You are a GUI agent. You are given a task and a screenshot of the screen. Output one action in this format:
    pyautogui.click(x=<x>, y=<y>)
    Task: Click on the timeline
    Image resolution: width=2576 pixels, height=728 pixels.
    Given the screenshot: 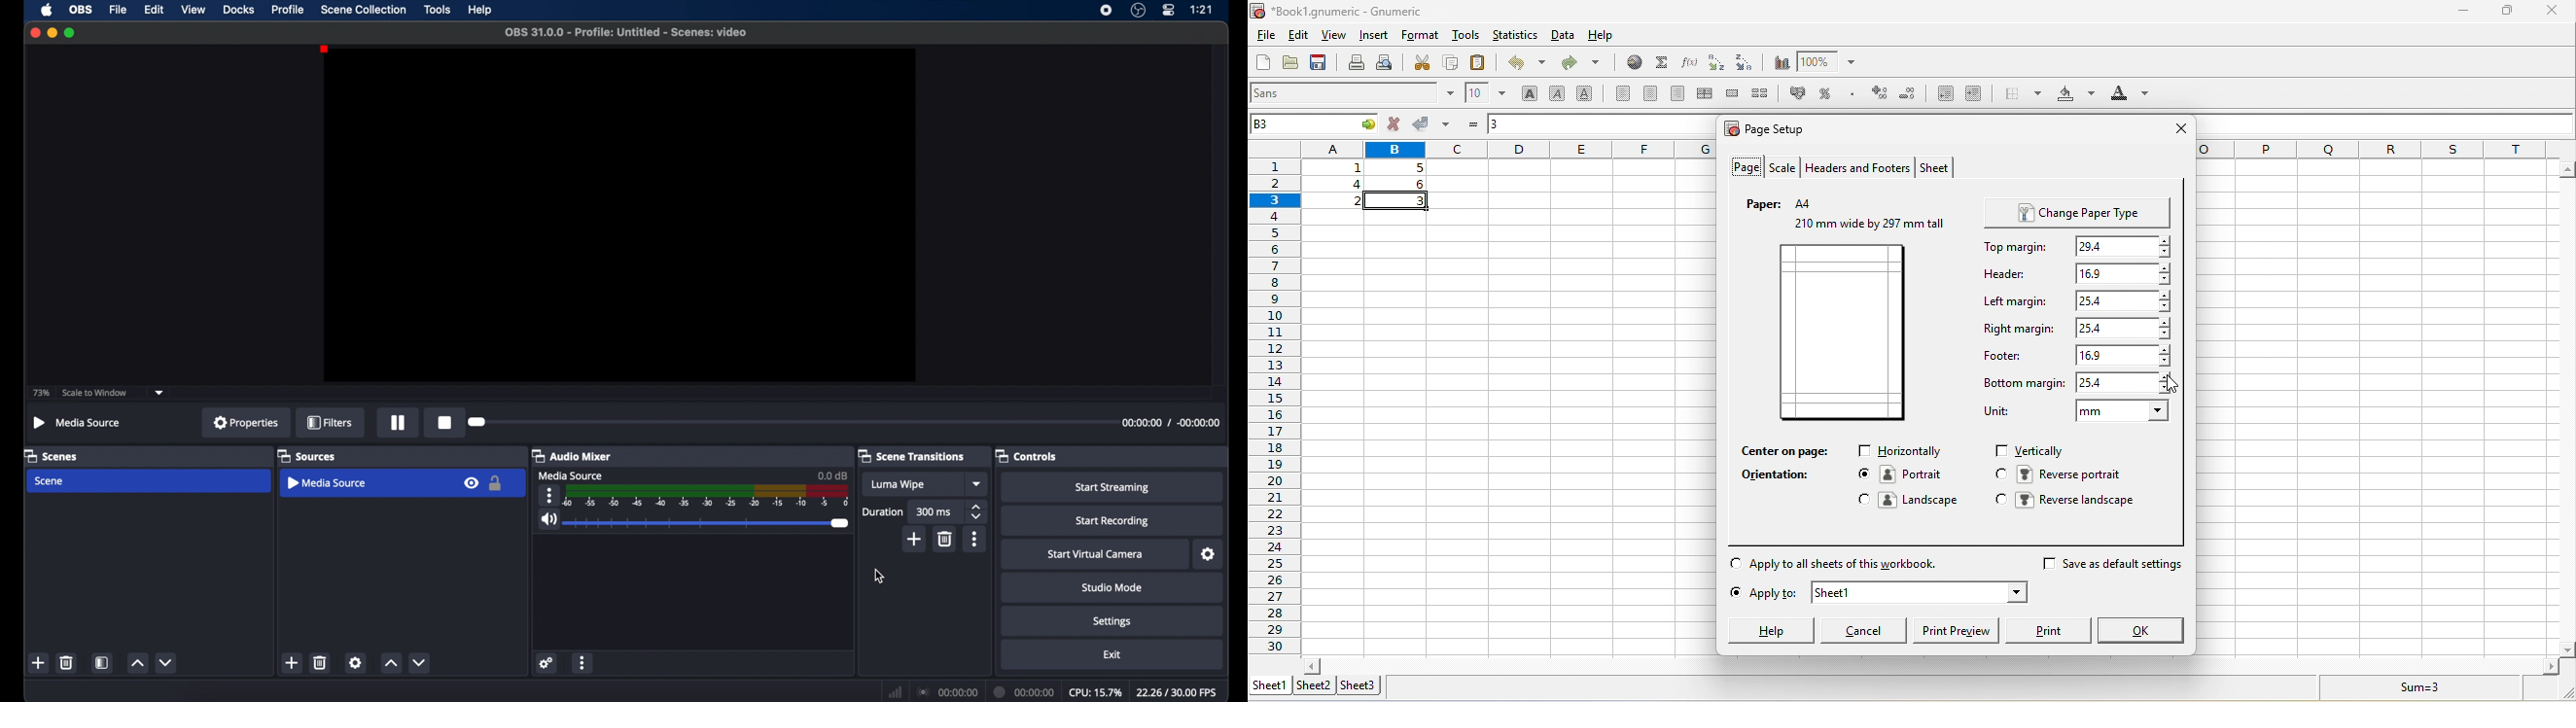 What is the action you would take?
    pyautogui.click(x=707, y=497)
    